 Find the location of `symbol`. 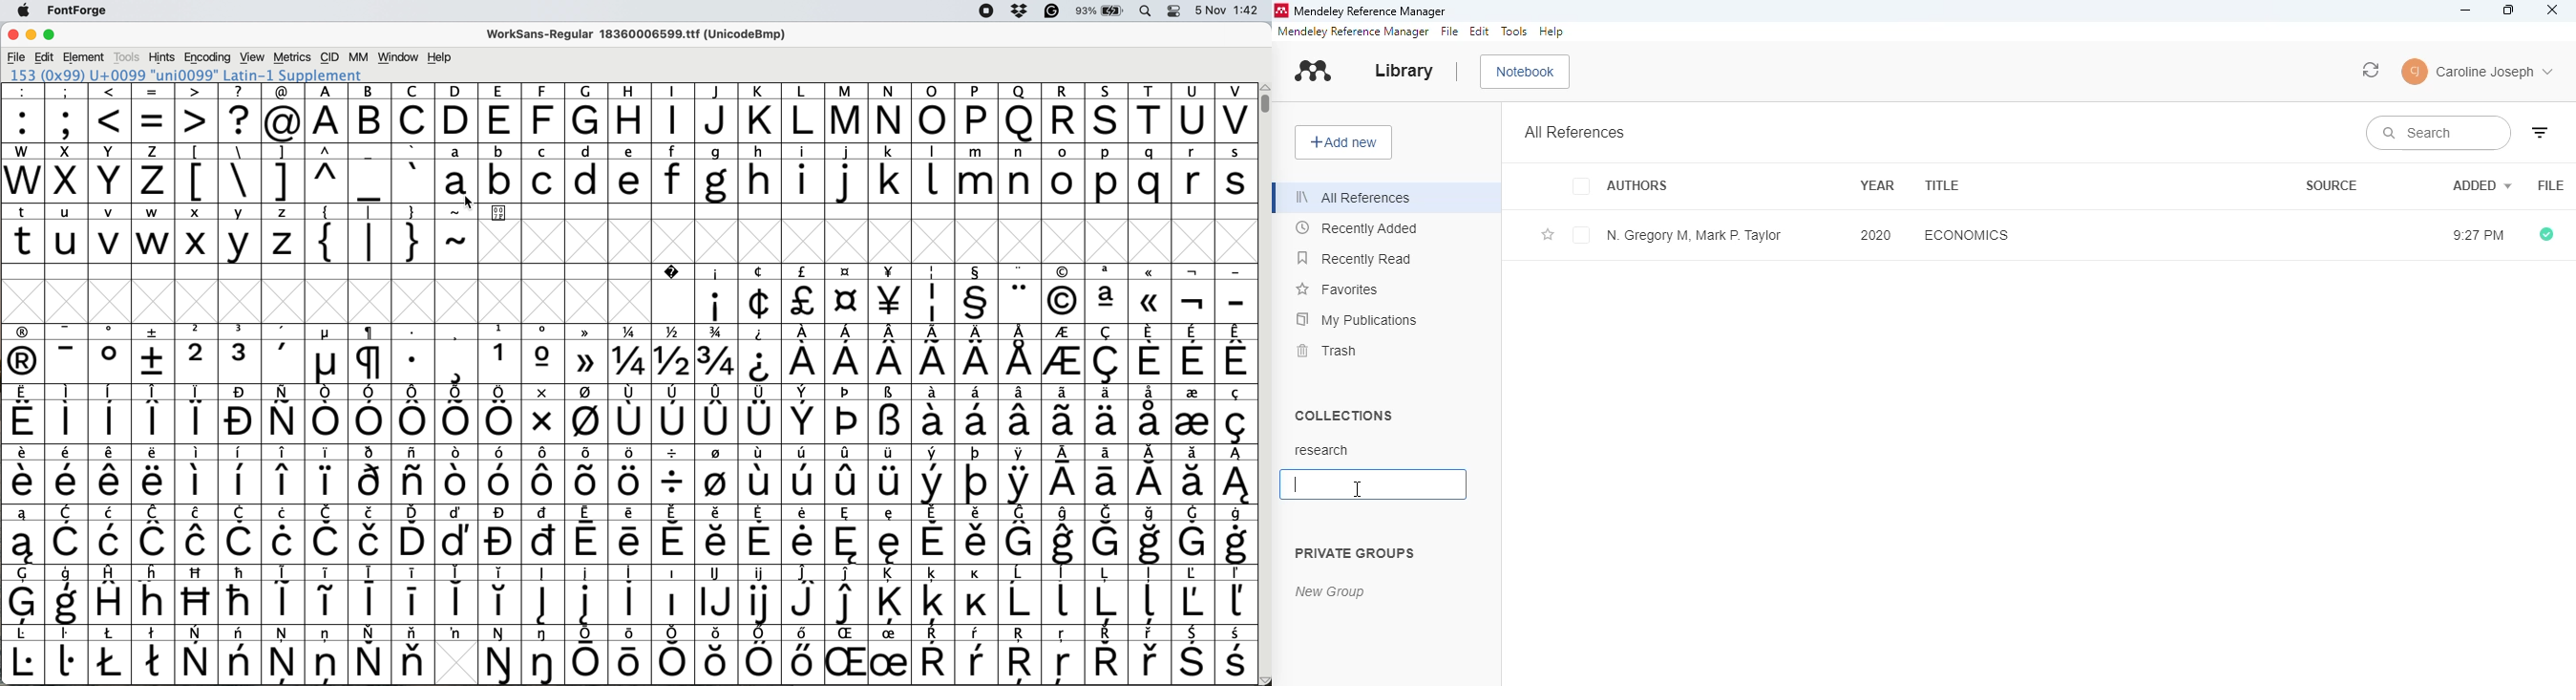

symbol is located at coordinates (1194, 655).